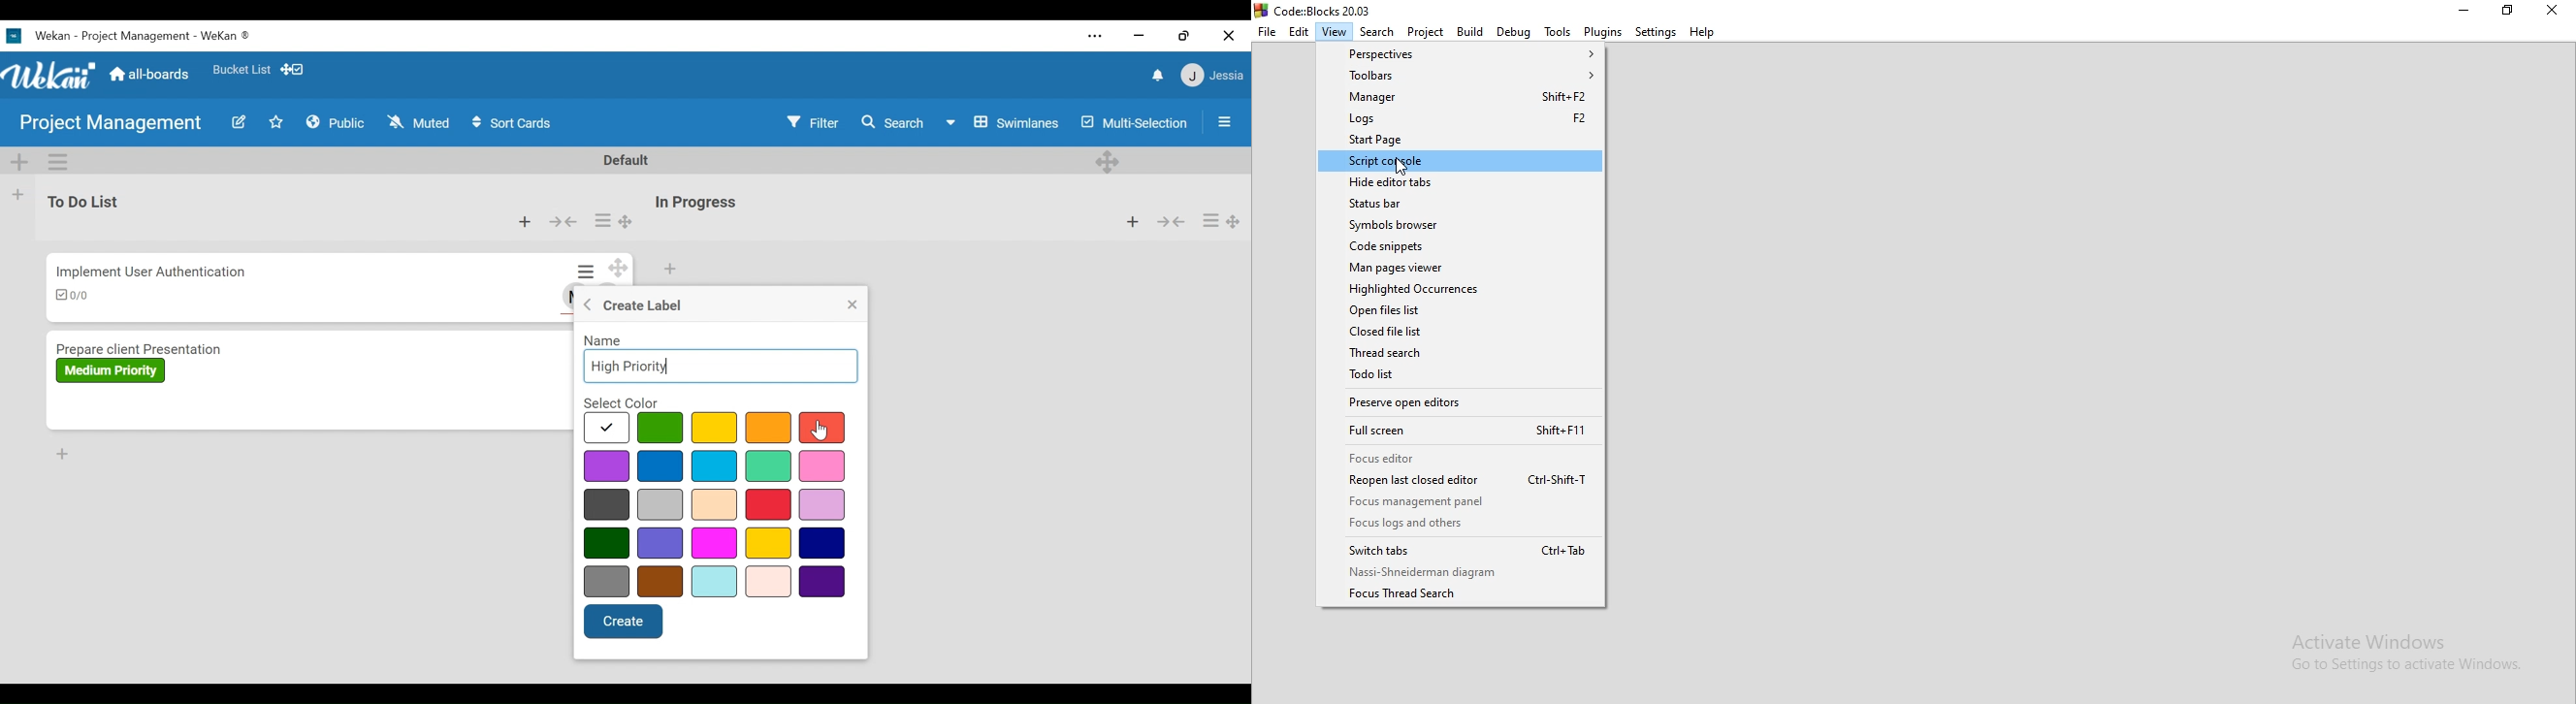 The image size is (2576, 728). Describe the element at coordinates (61, 454) in the screenshot. I see `Add card to Bottom of the list` at that location.